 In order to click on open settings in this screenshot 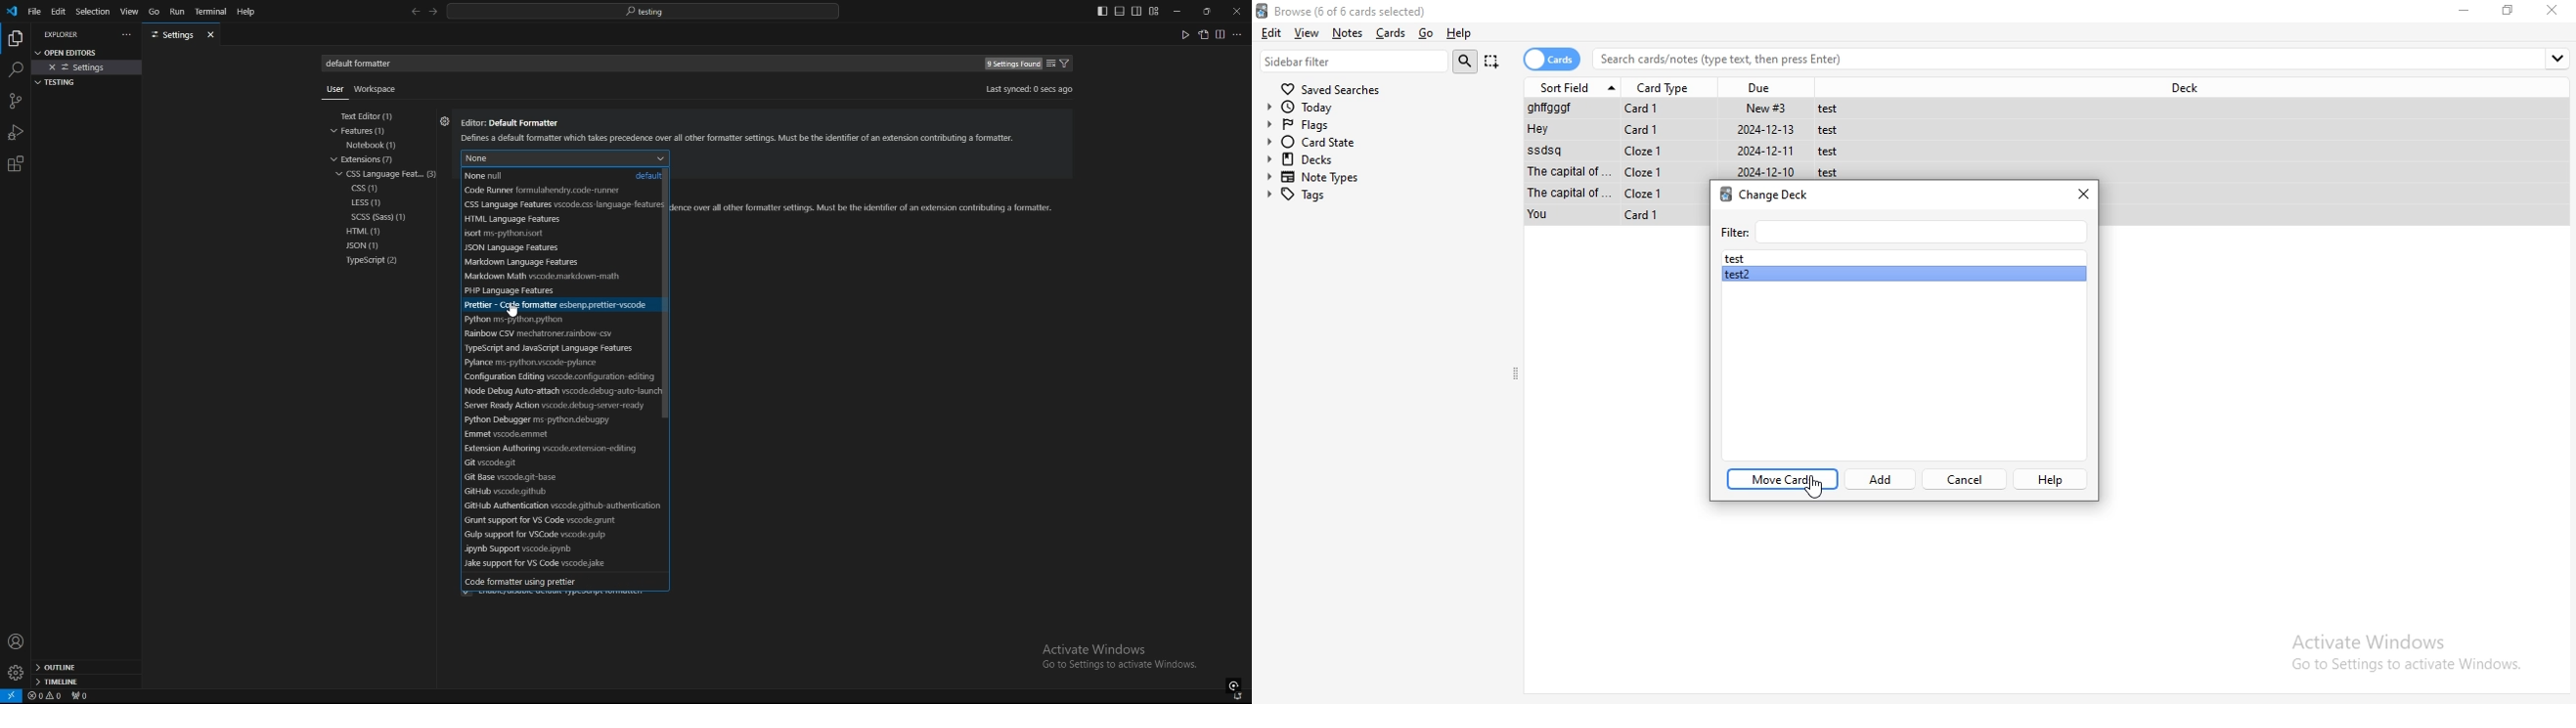, I will do `click(1203, 34)`.